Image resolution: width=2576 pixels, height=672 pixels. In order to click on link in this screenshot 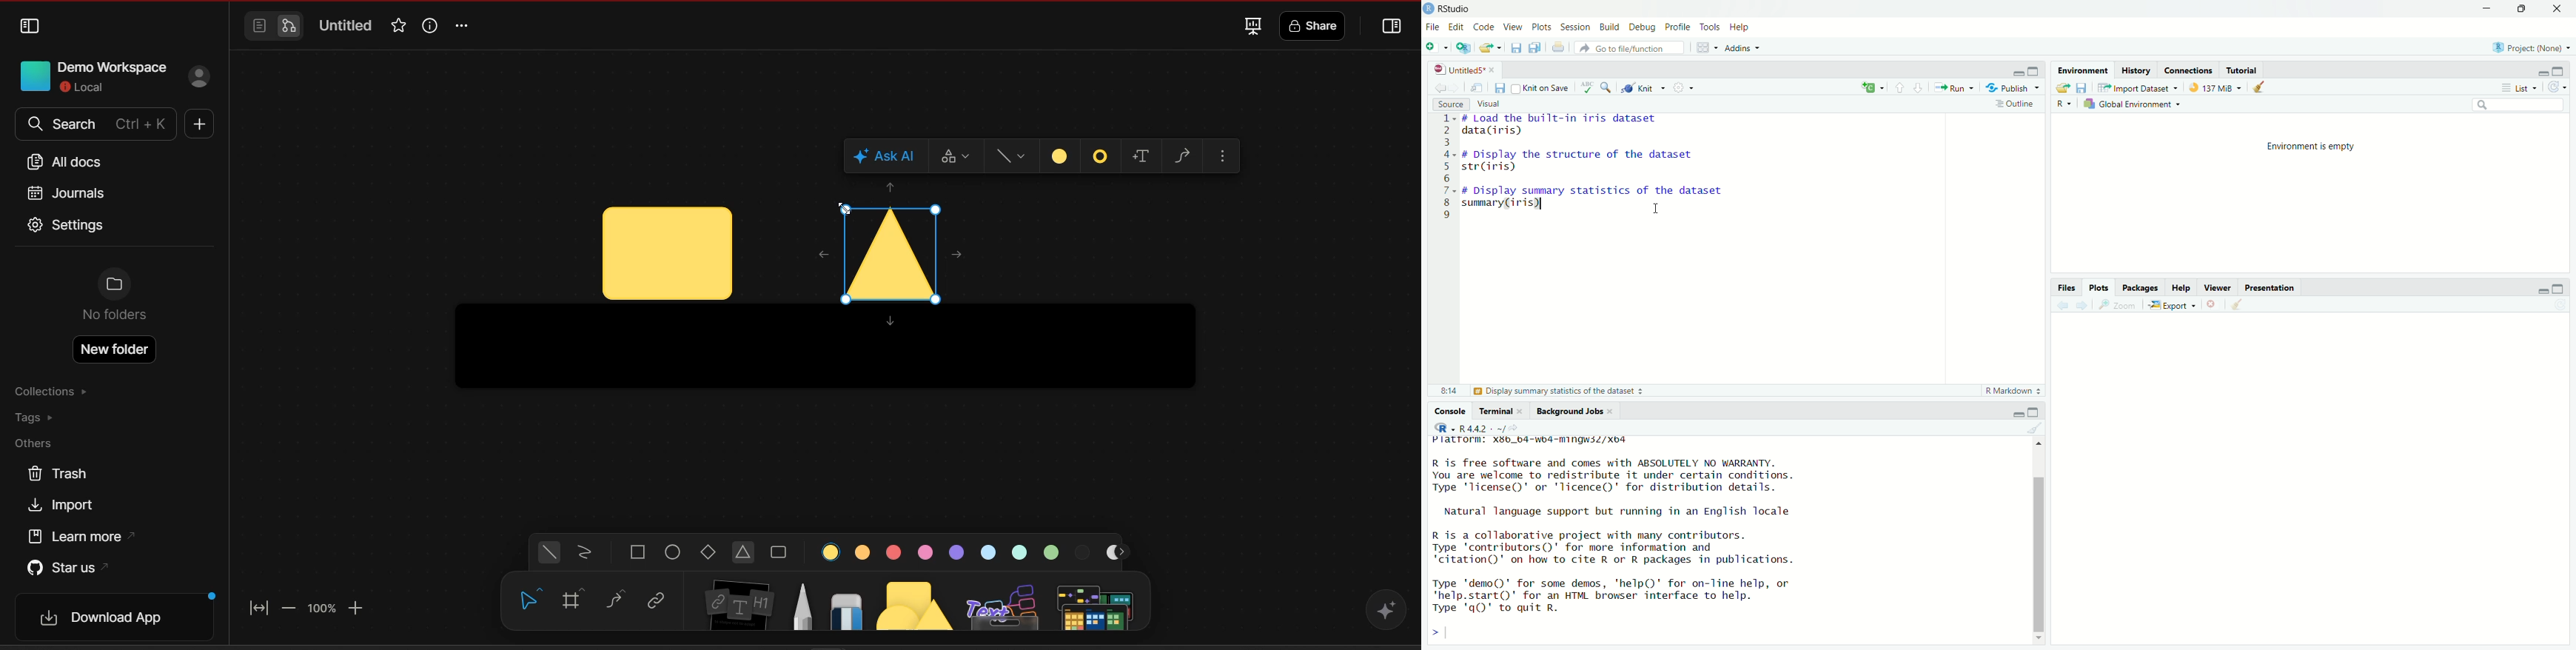, I will do `click(656, 601)`.